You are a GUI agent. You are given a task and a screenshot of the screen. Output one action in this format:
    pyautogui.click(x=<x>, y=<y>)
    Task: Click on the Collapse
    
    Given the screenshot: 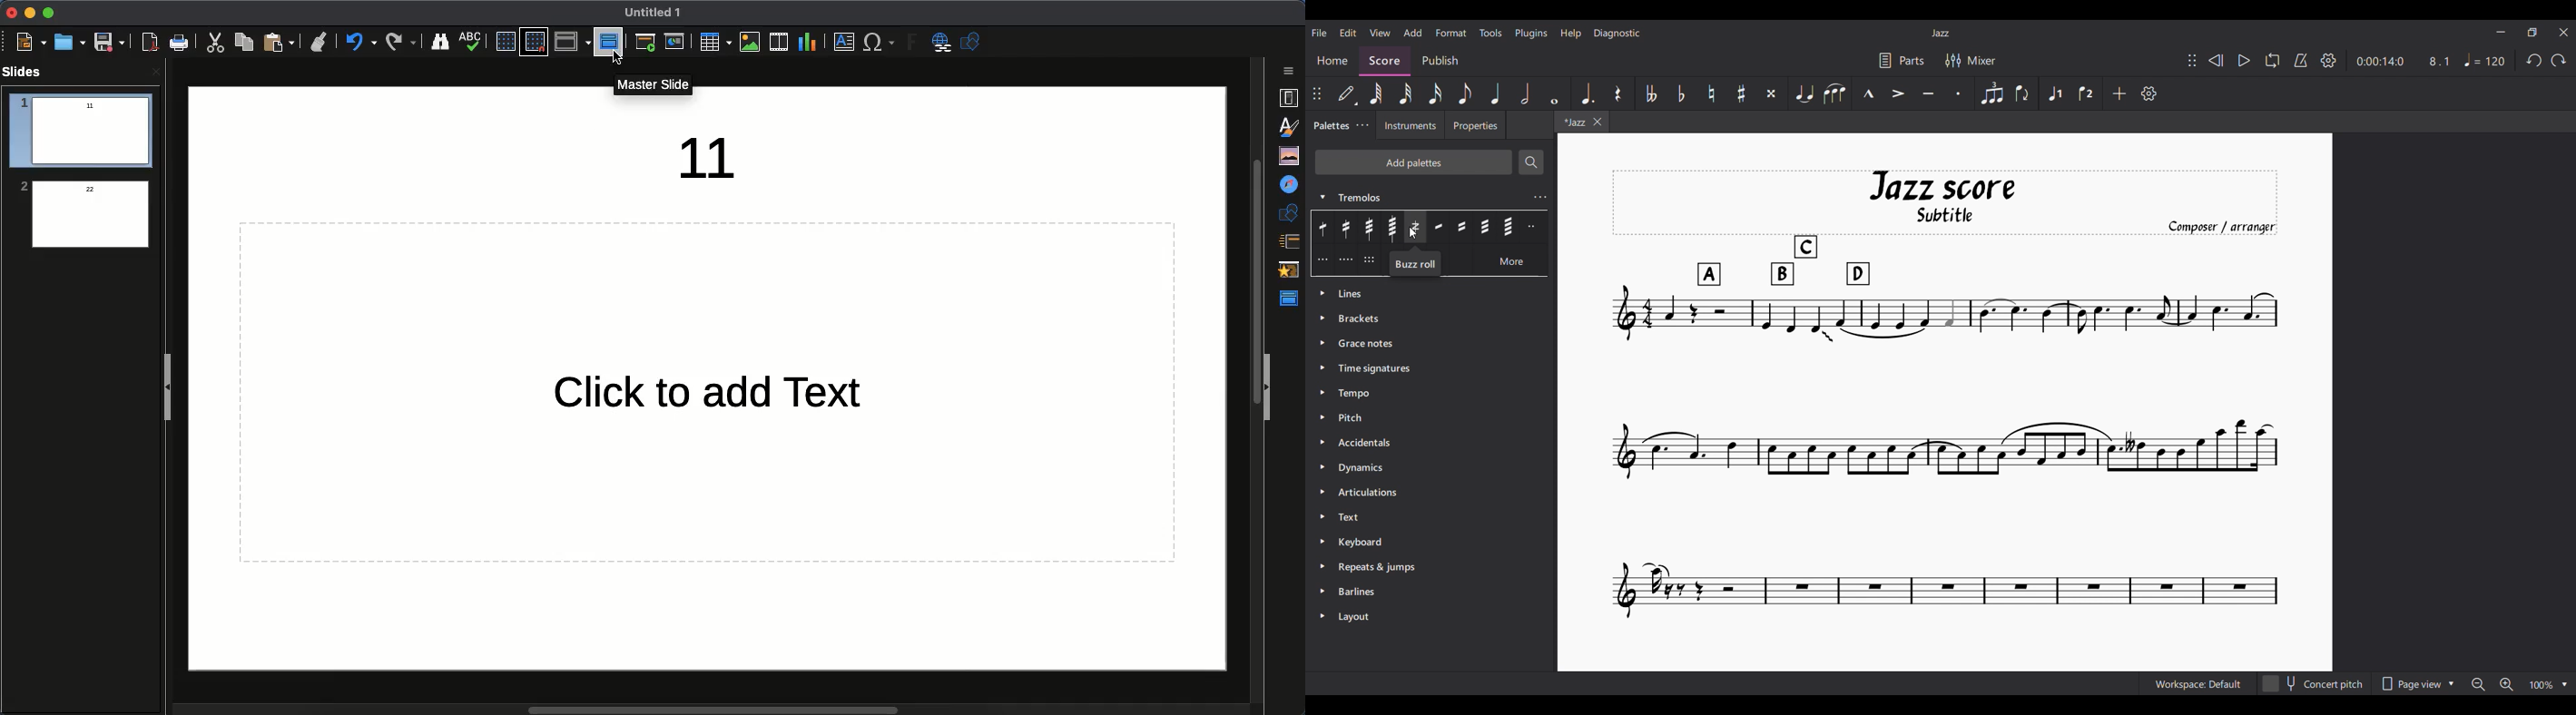 What is the action you would take?
    pyautogui.click(x=1269, y=388)
    